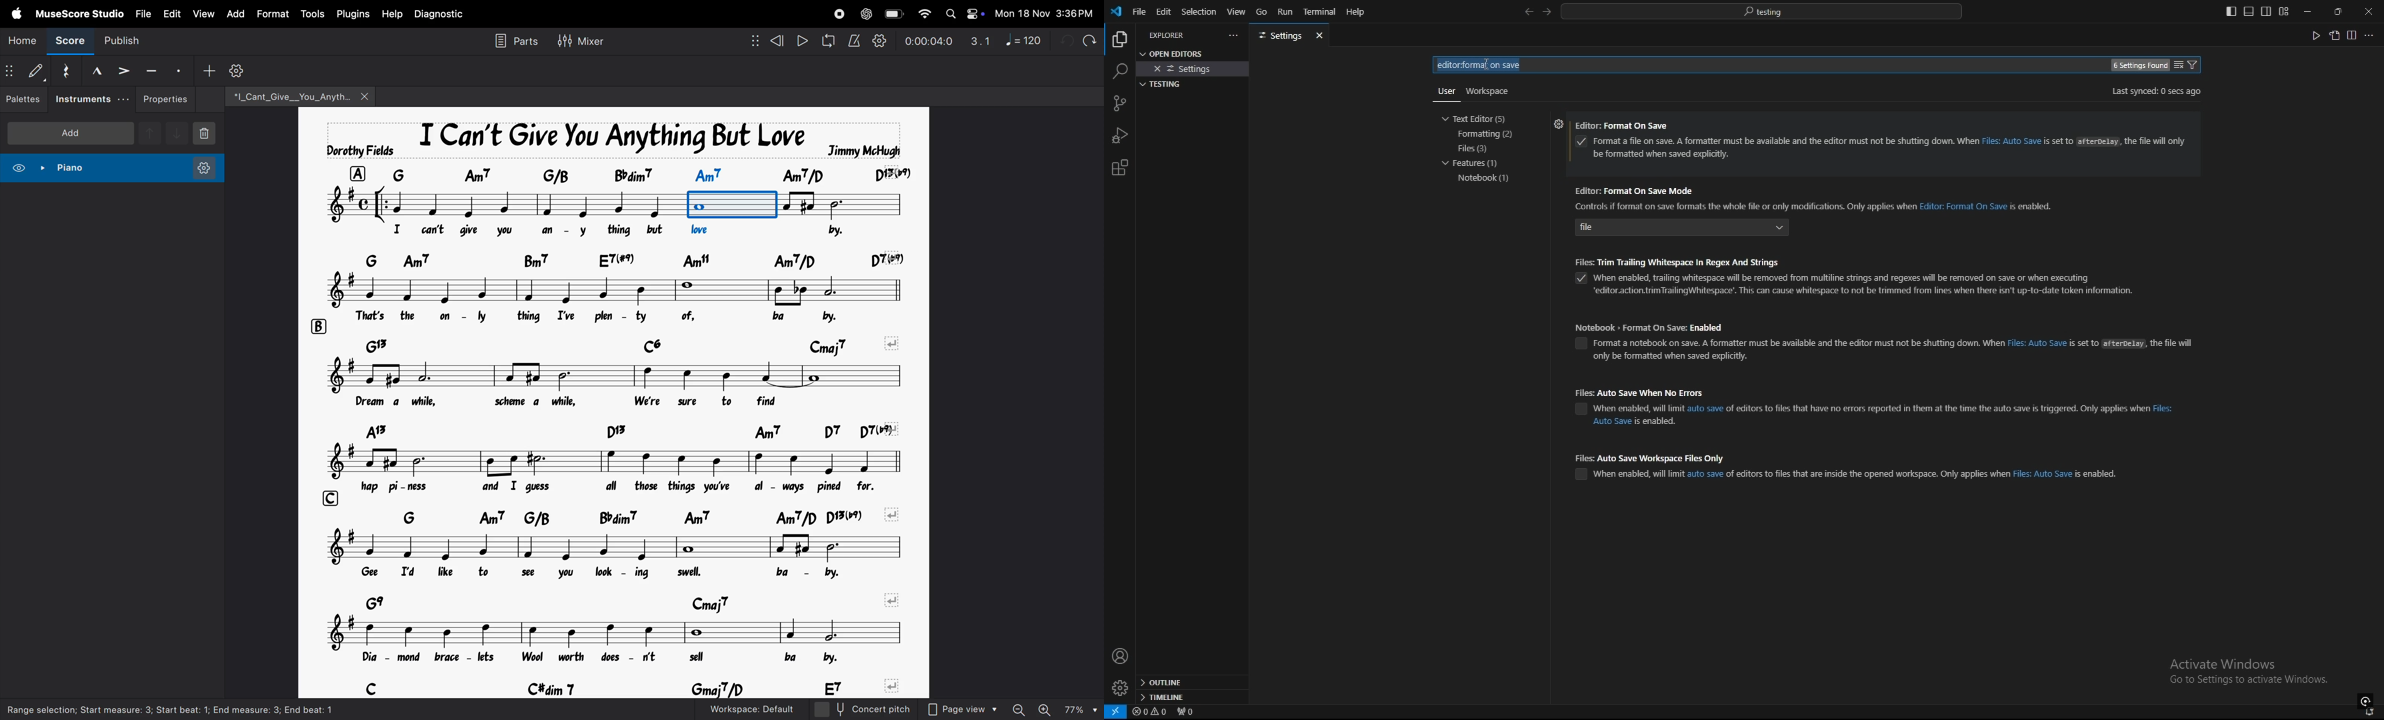 The height and width of the screenshot is (728, 2408). What do you see at coordinates (854, 41) in the screenshot?
I see `metronome` at bounding box center [854, 41].